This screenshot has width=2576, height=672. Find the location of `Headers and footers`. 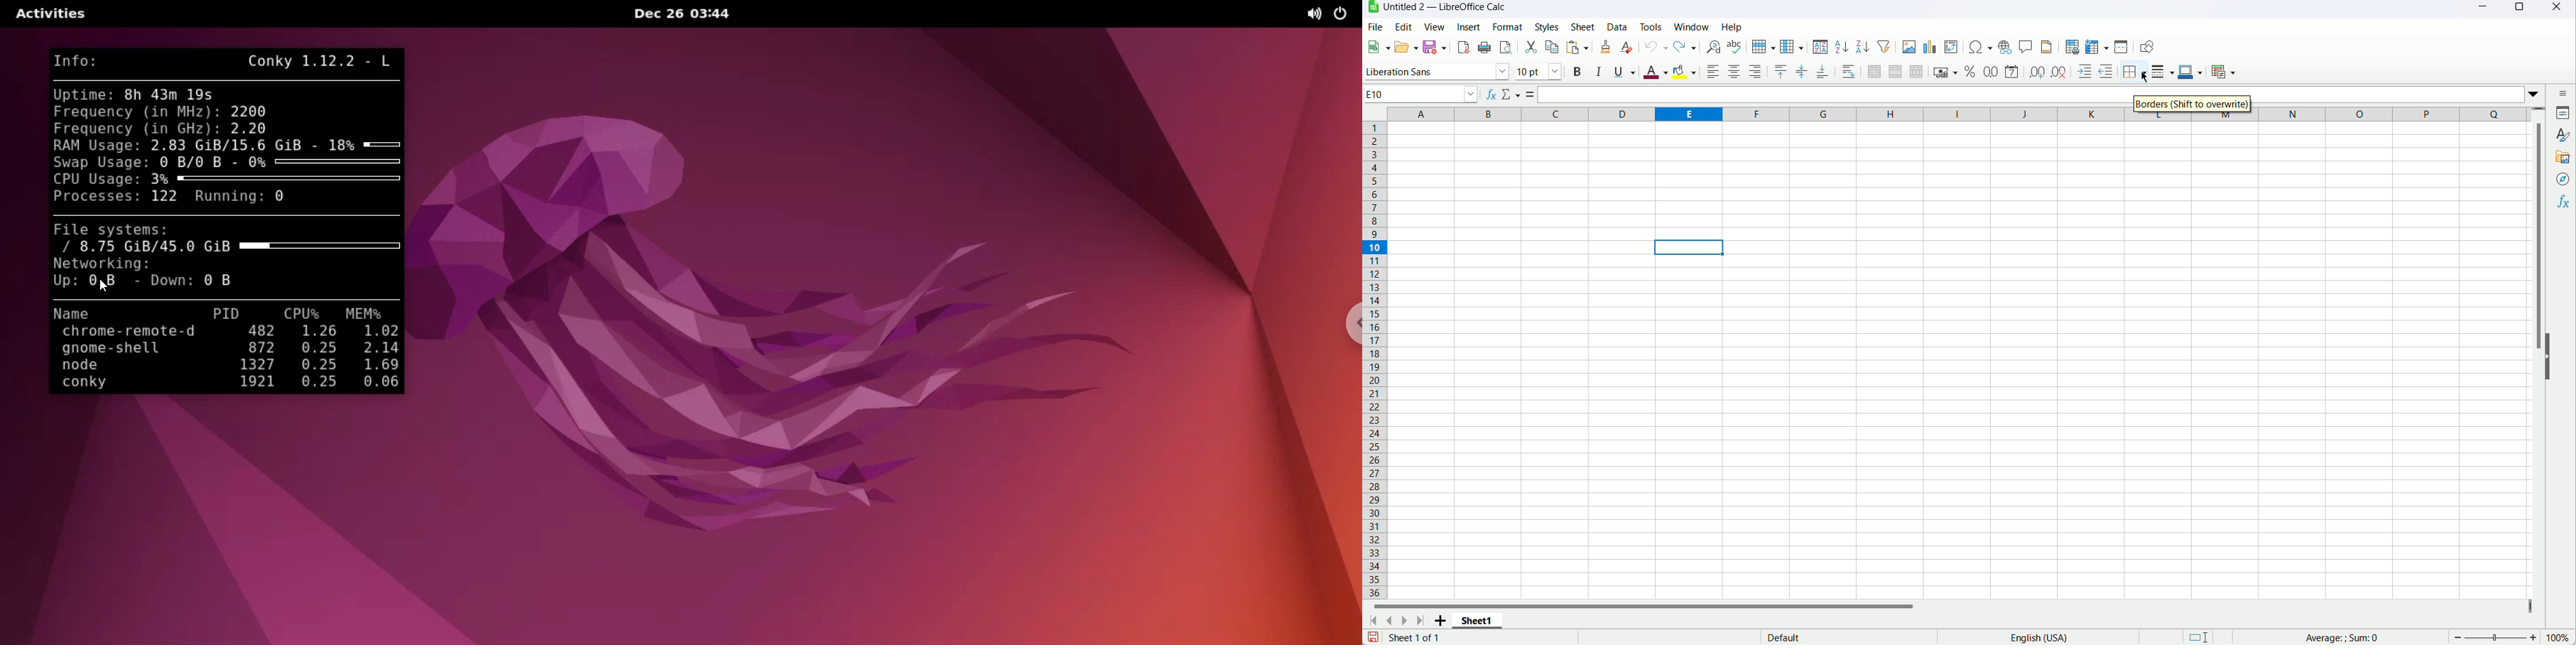

Headers and footers is located at coordinates (2046, 46).